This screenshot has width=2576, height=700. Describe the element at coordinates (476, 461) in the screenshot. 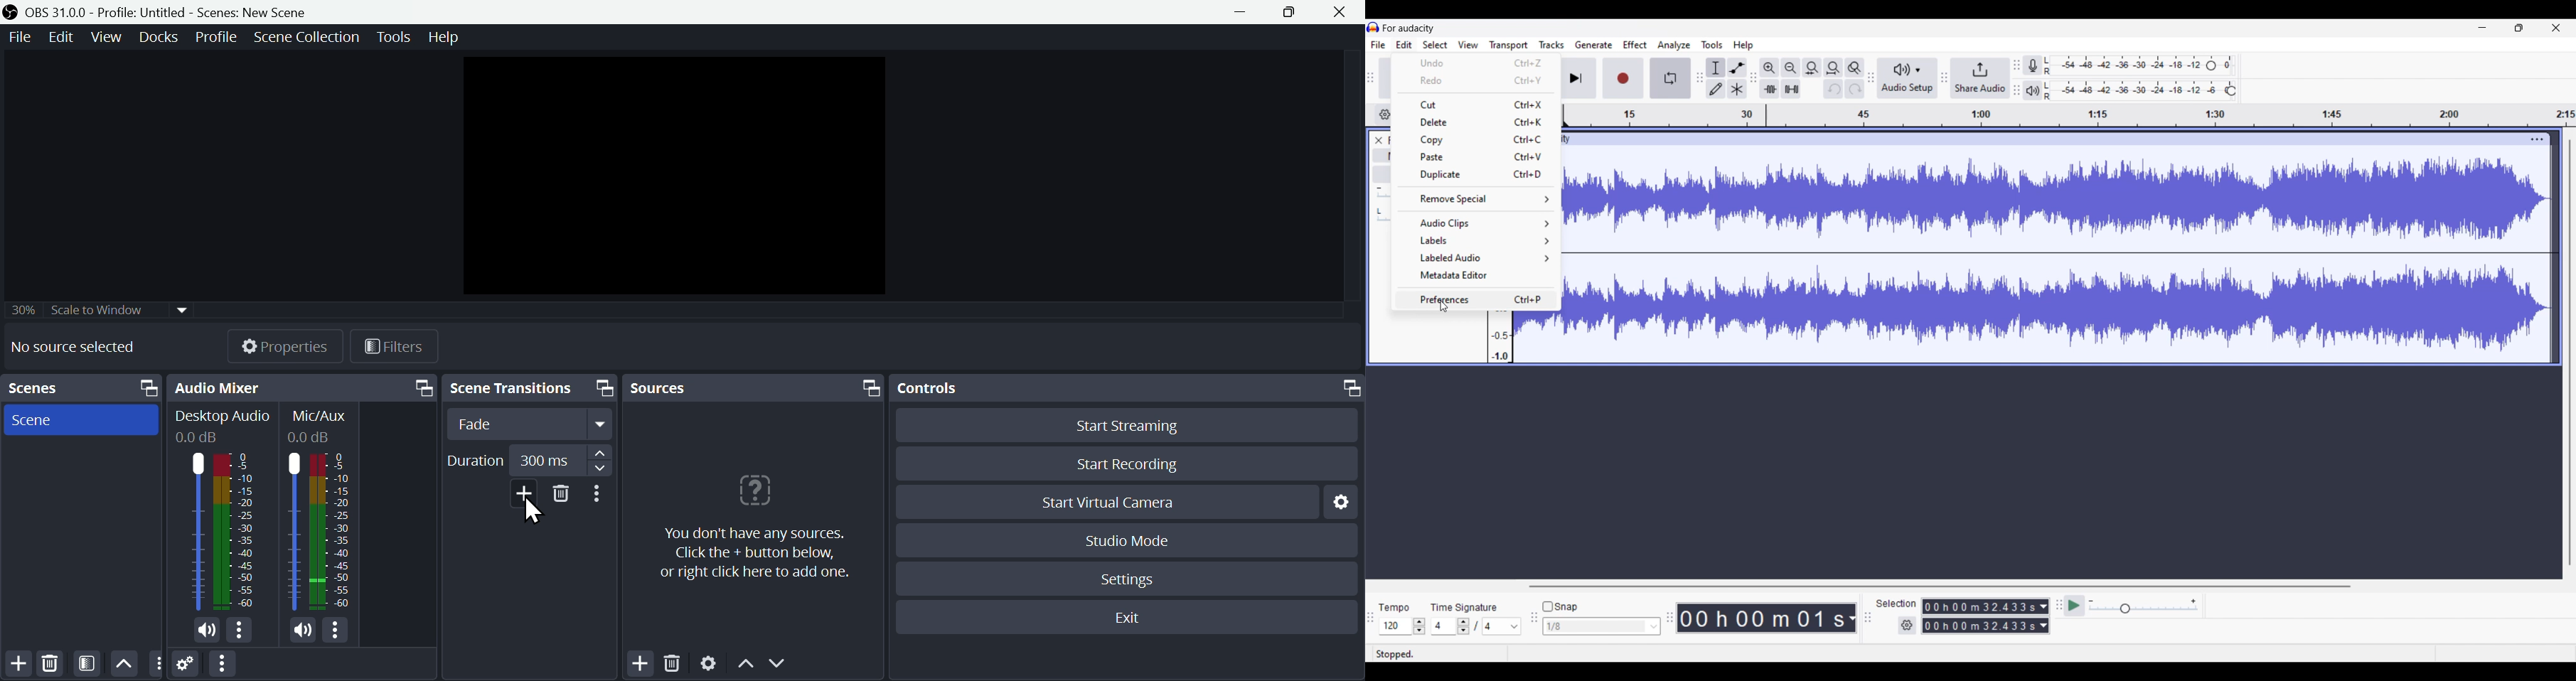

I see `Duration` at that location.